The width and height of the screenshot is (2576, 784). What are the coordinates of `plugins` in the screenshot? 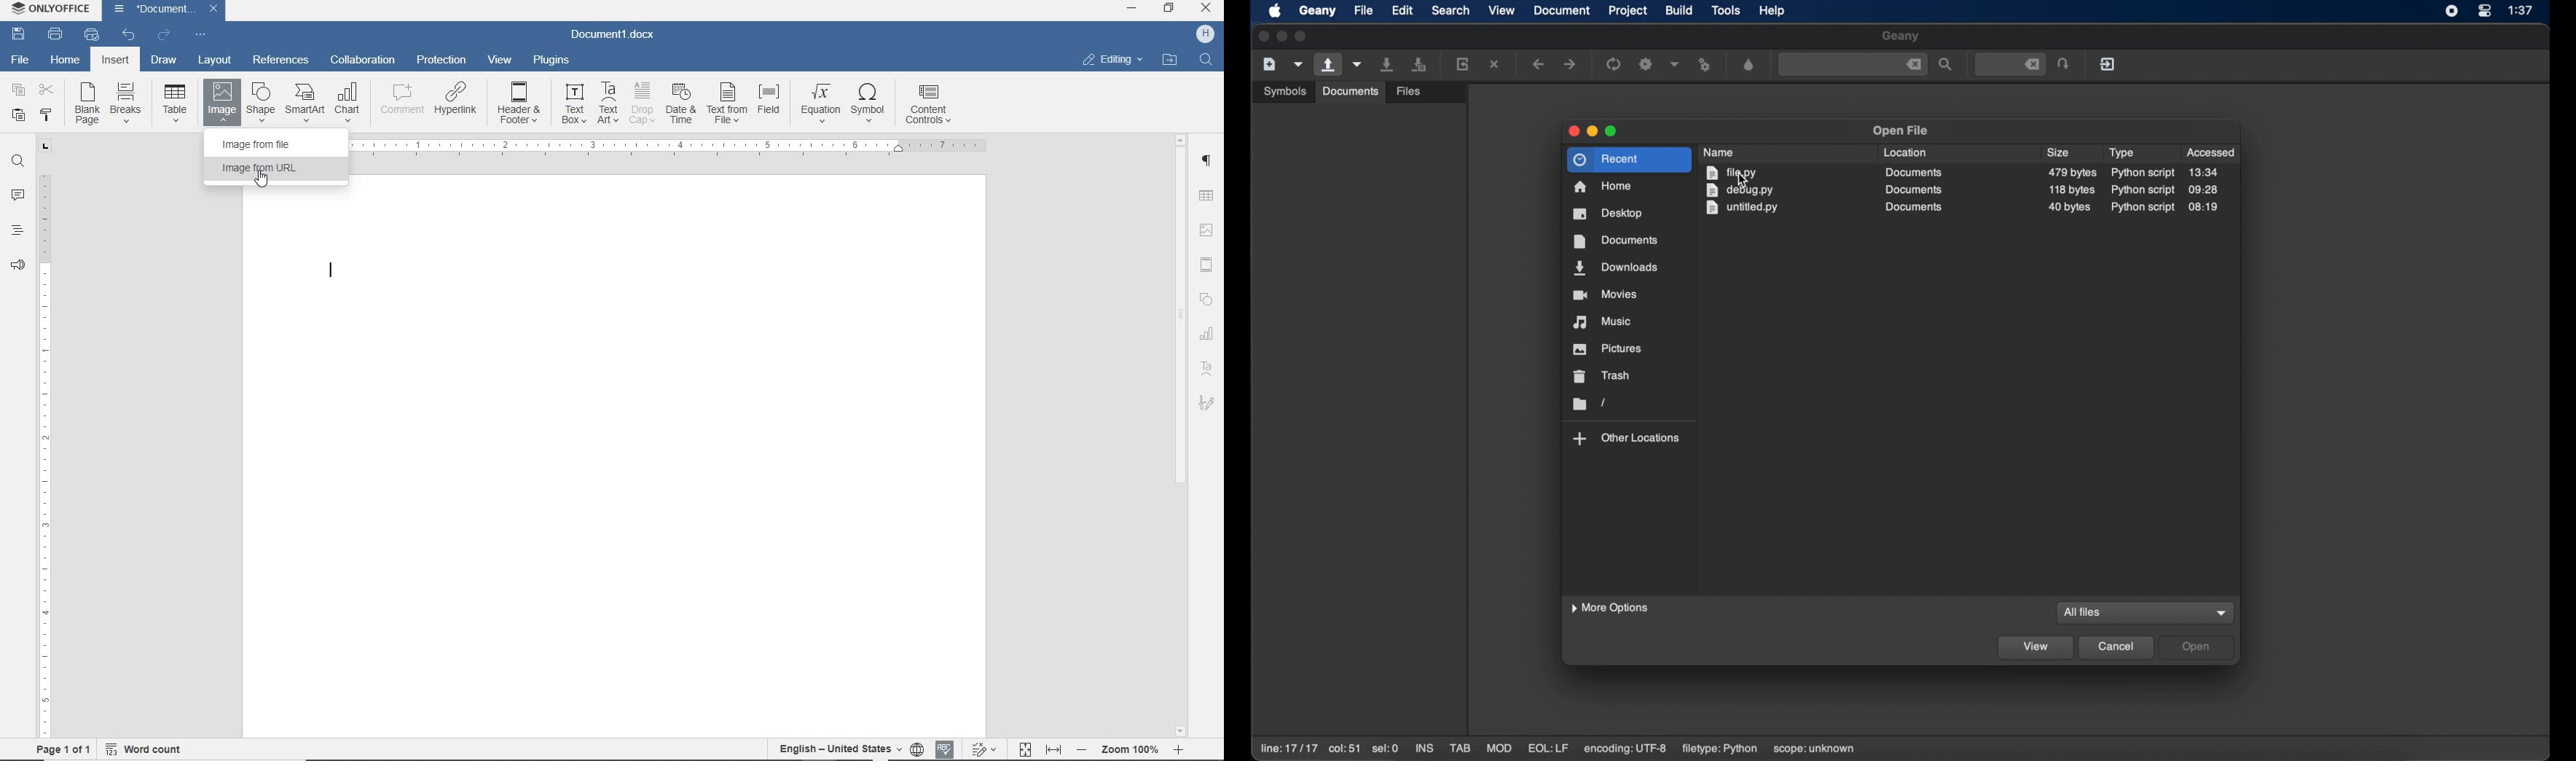 It's located at (552, 63).